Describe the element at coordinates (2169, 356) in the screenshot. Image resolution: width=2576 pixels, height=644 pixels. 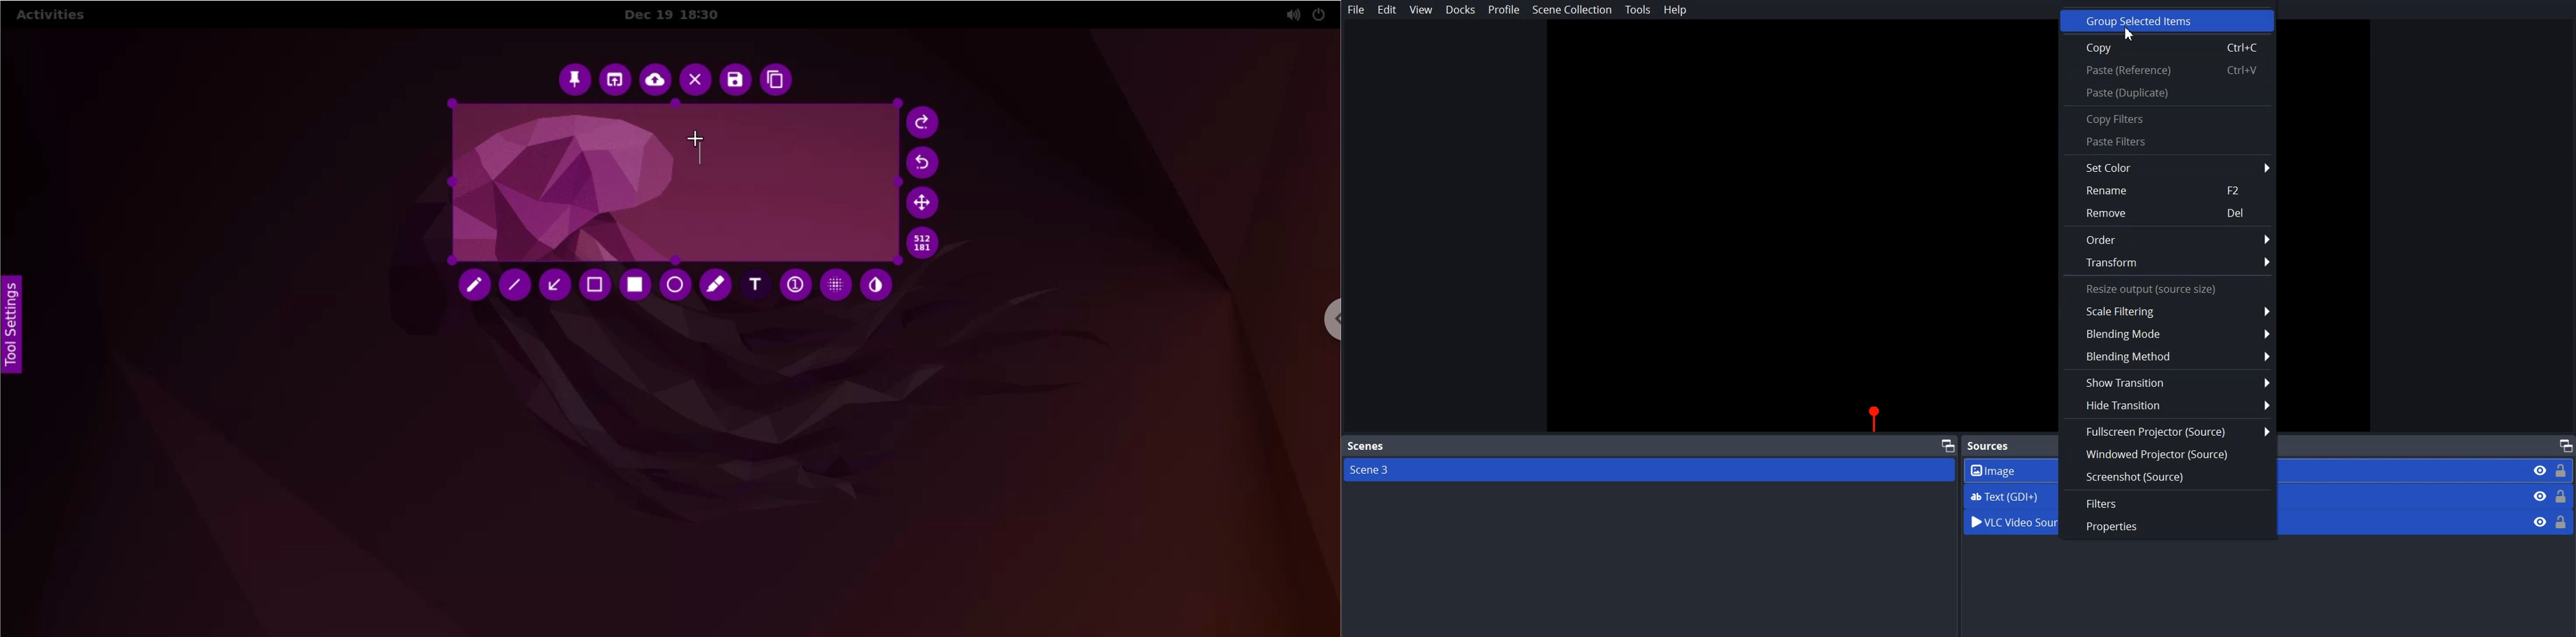
I see `Blending Method` at that location.